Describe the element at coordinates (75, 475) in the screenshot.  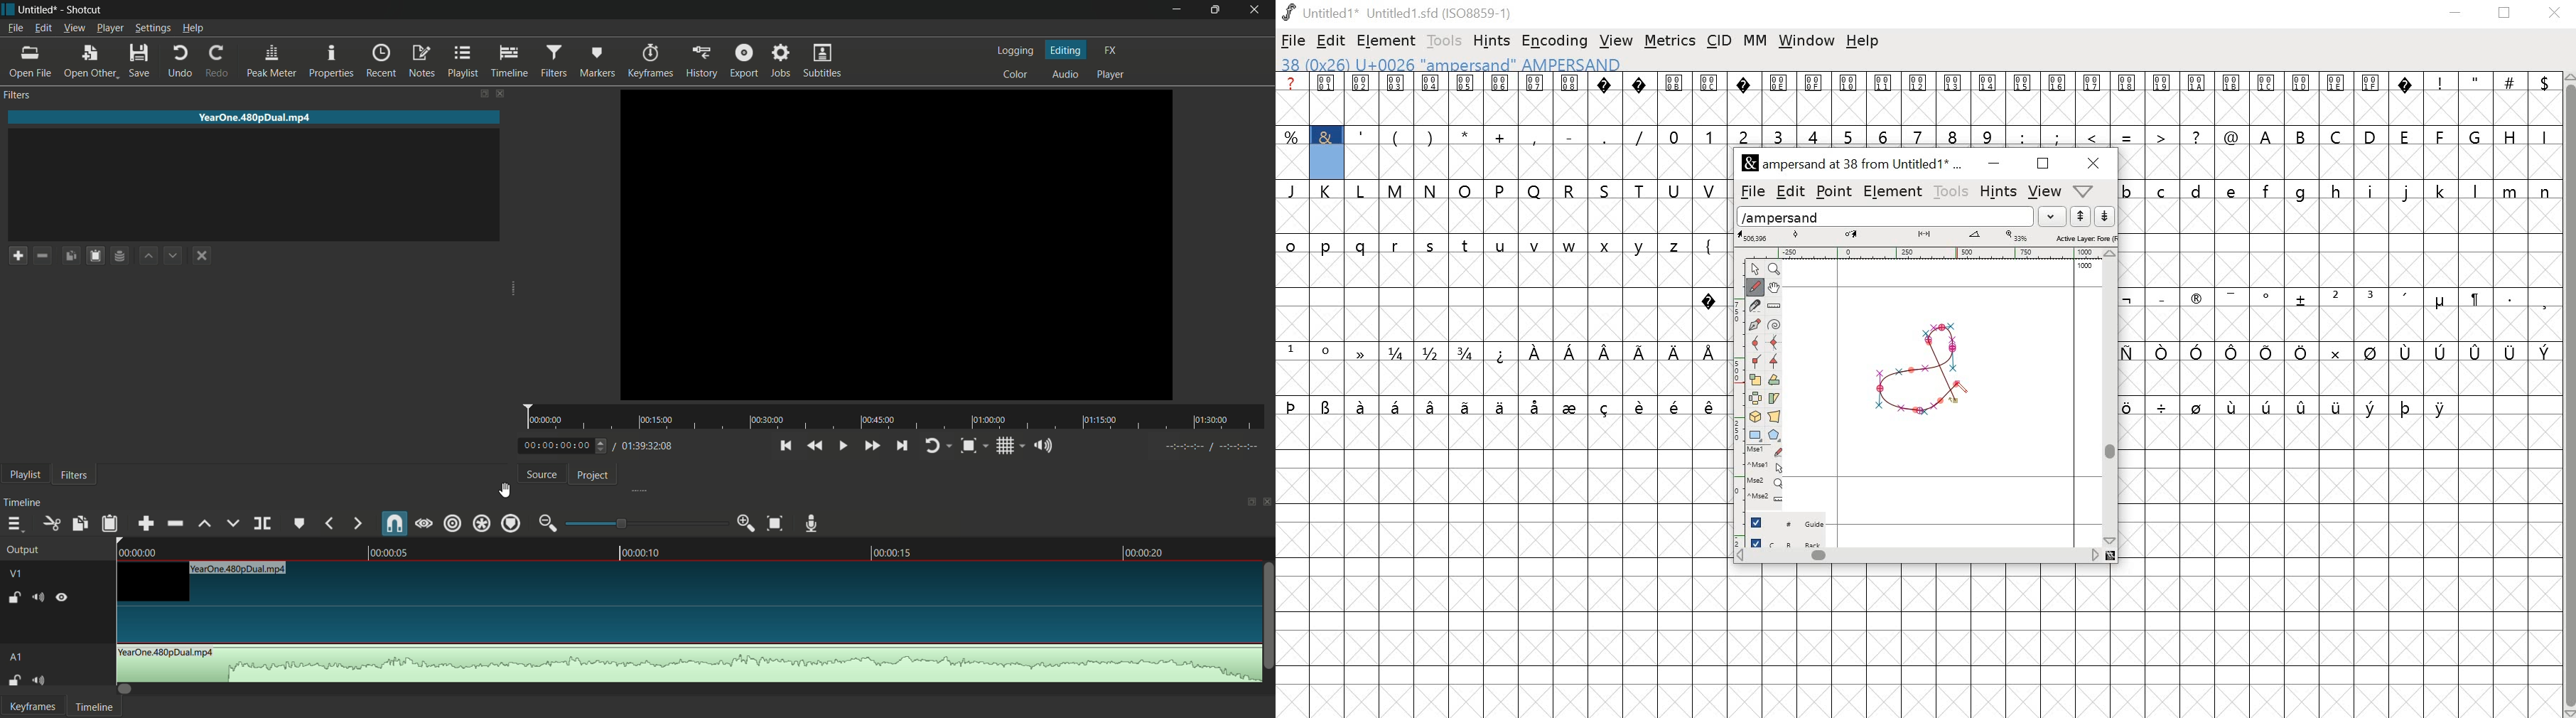
I see `filters` at that location.